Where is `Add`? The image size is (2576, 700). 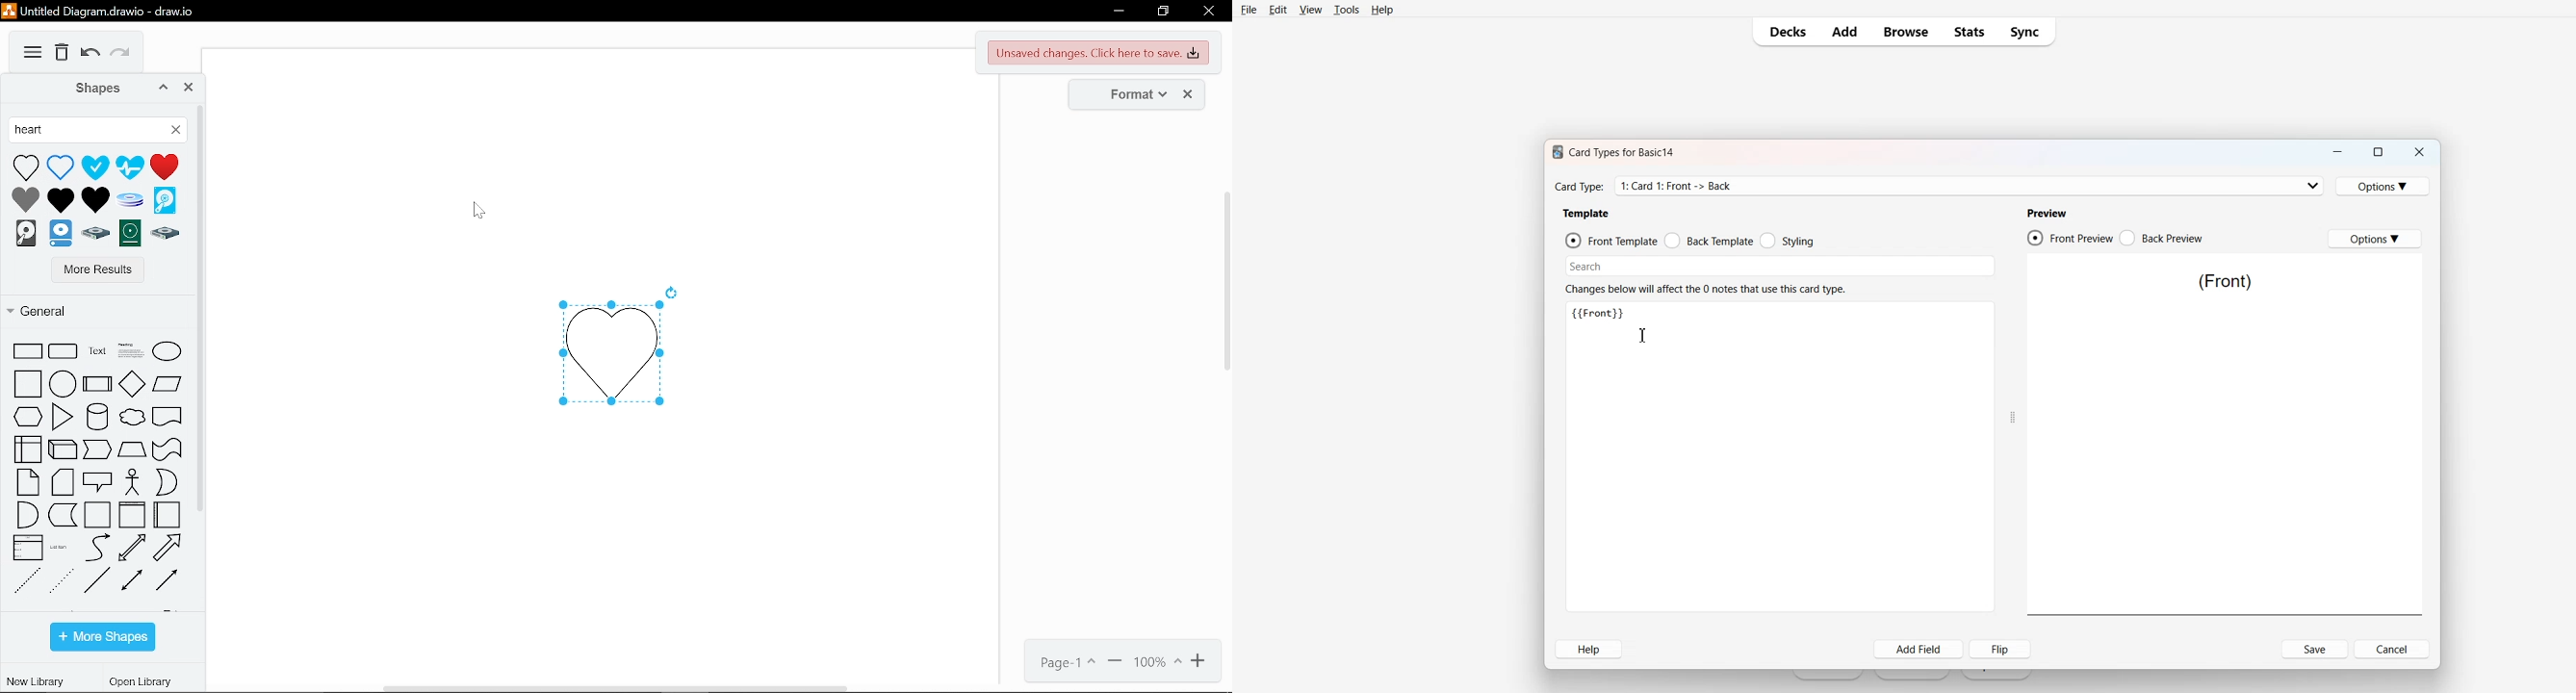 Add is located at coordinates (1846, 32).